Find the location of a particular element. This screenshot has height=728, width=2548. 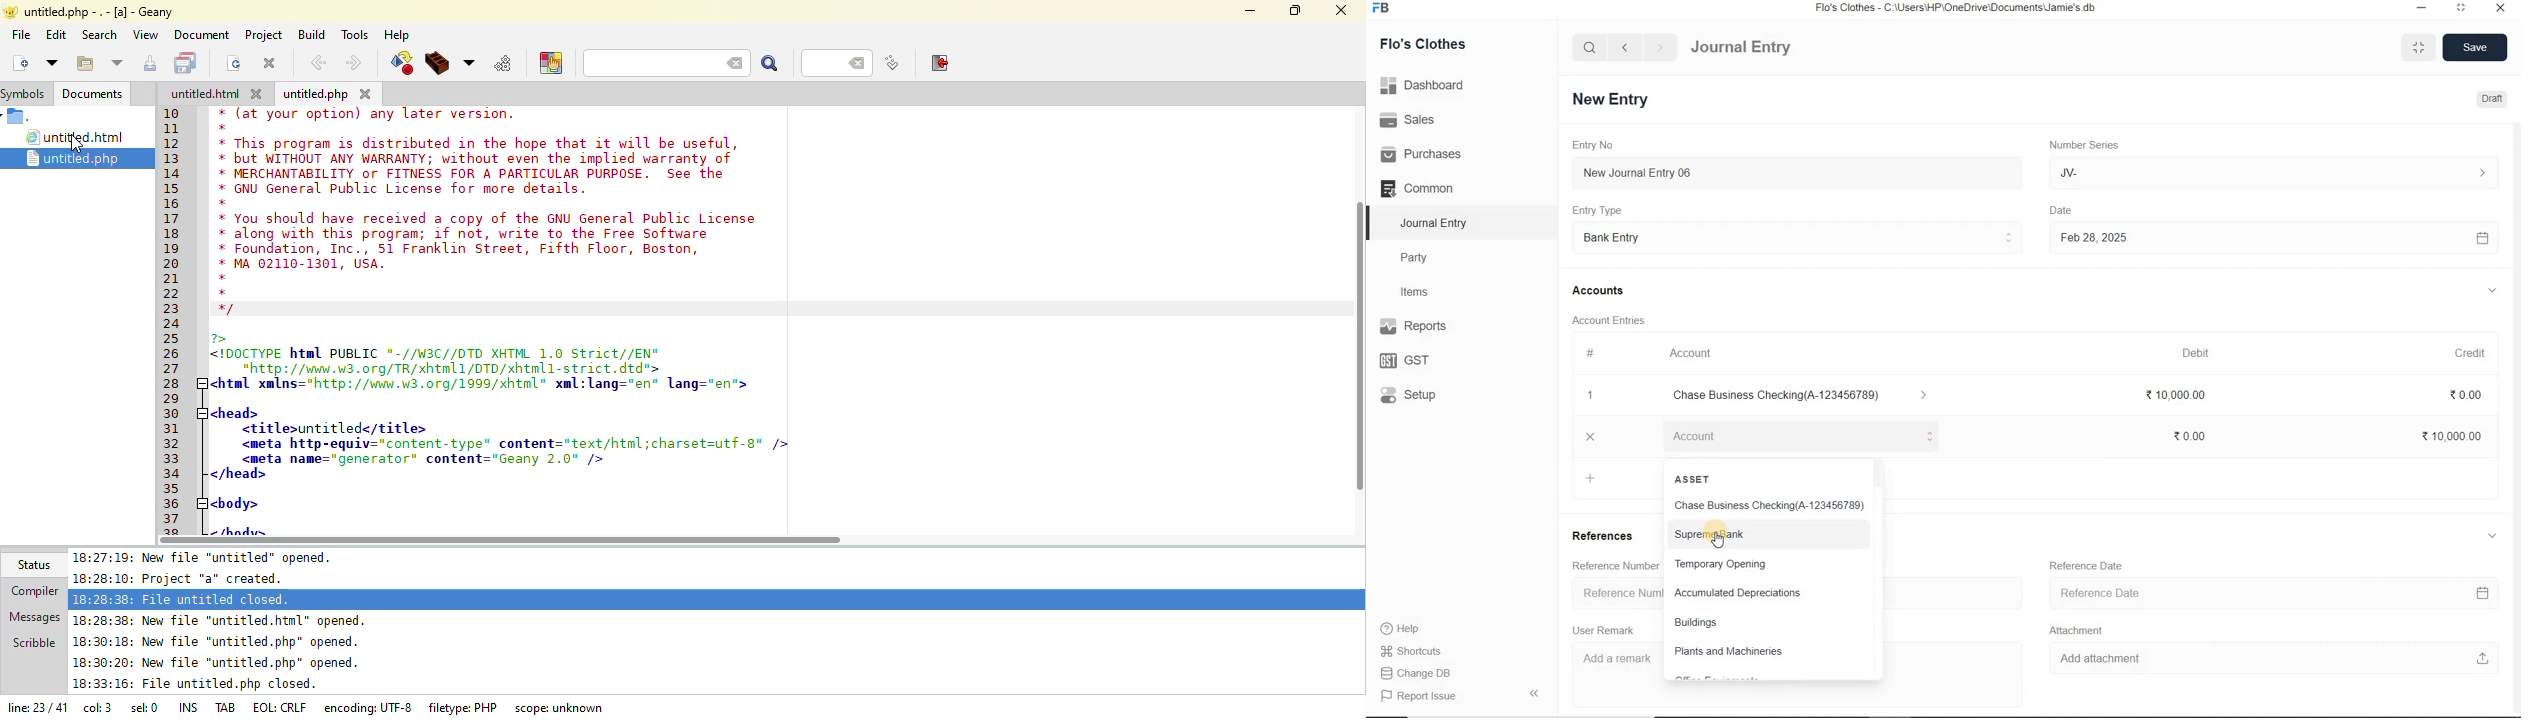

Dashboard is located at coordinates (1427, 84).